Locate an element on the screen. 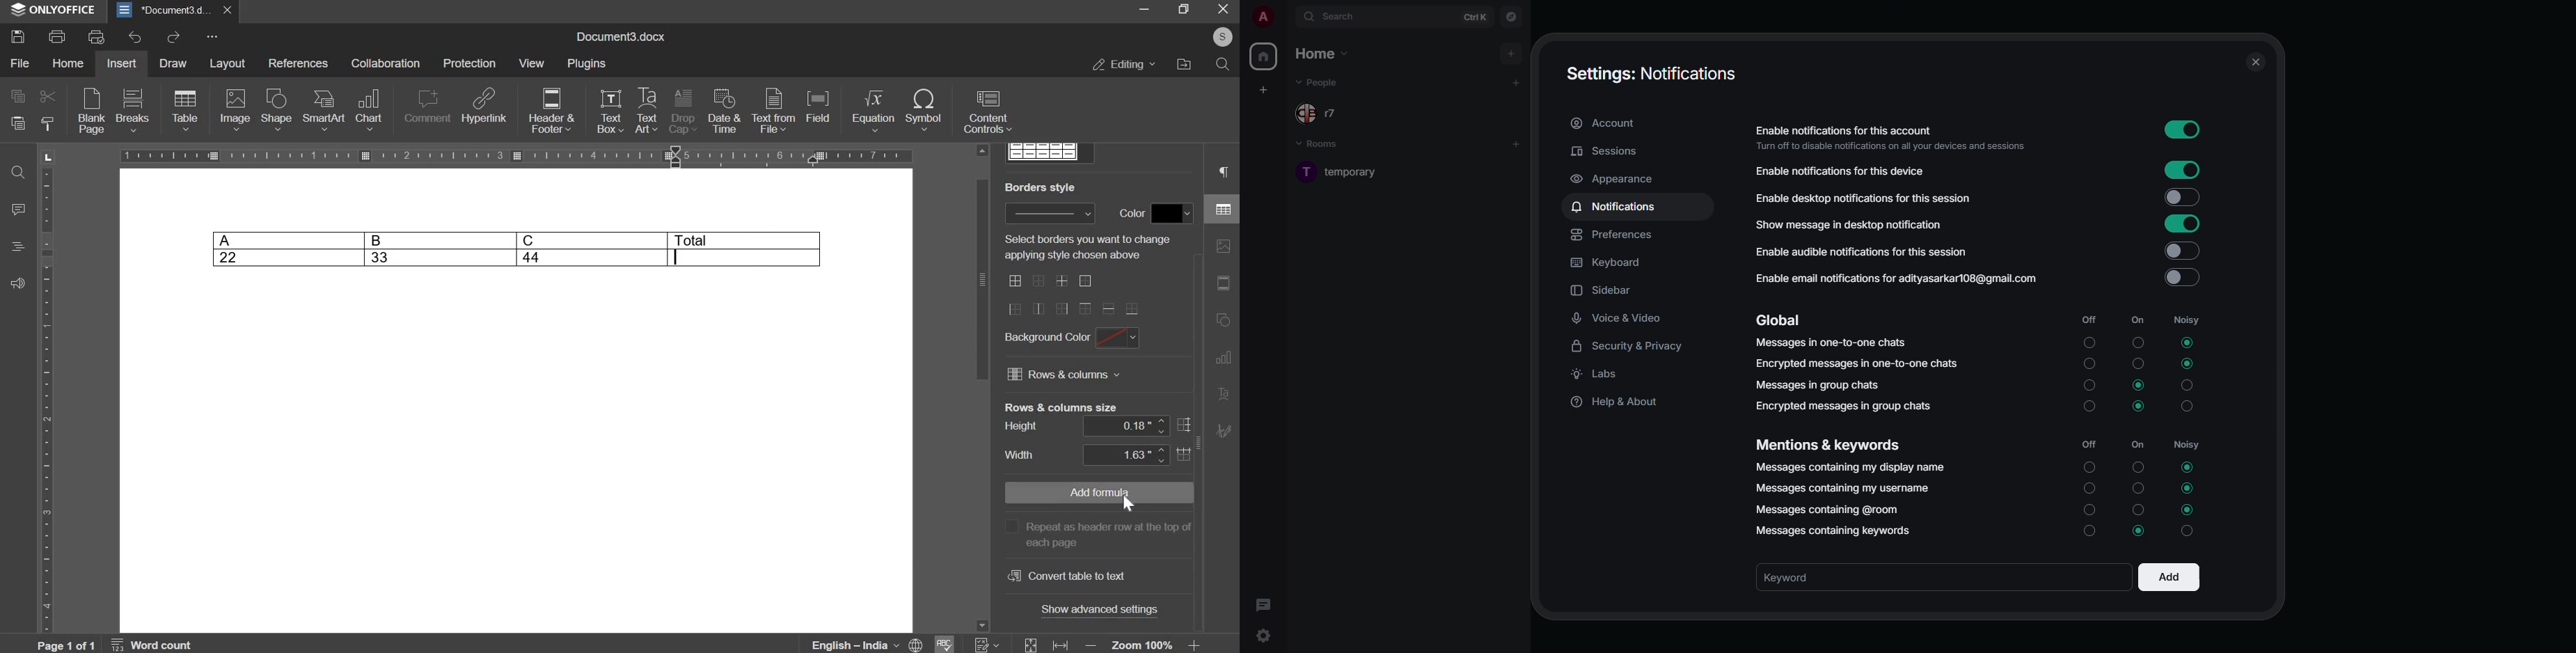  profile is located at coordinates (1263, 16).